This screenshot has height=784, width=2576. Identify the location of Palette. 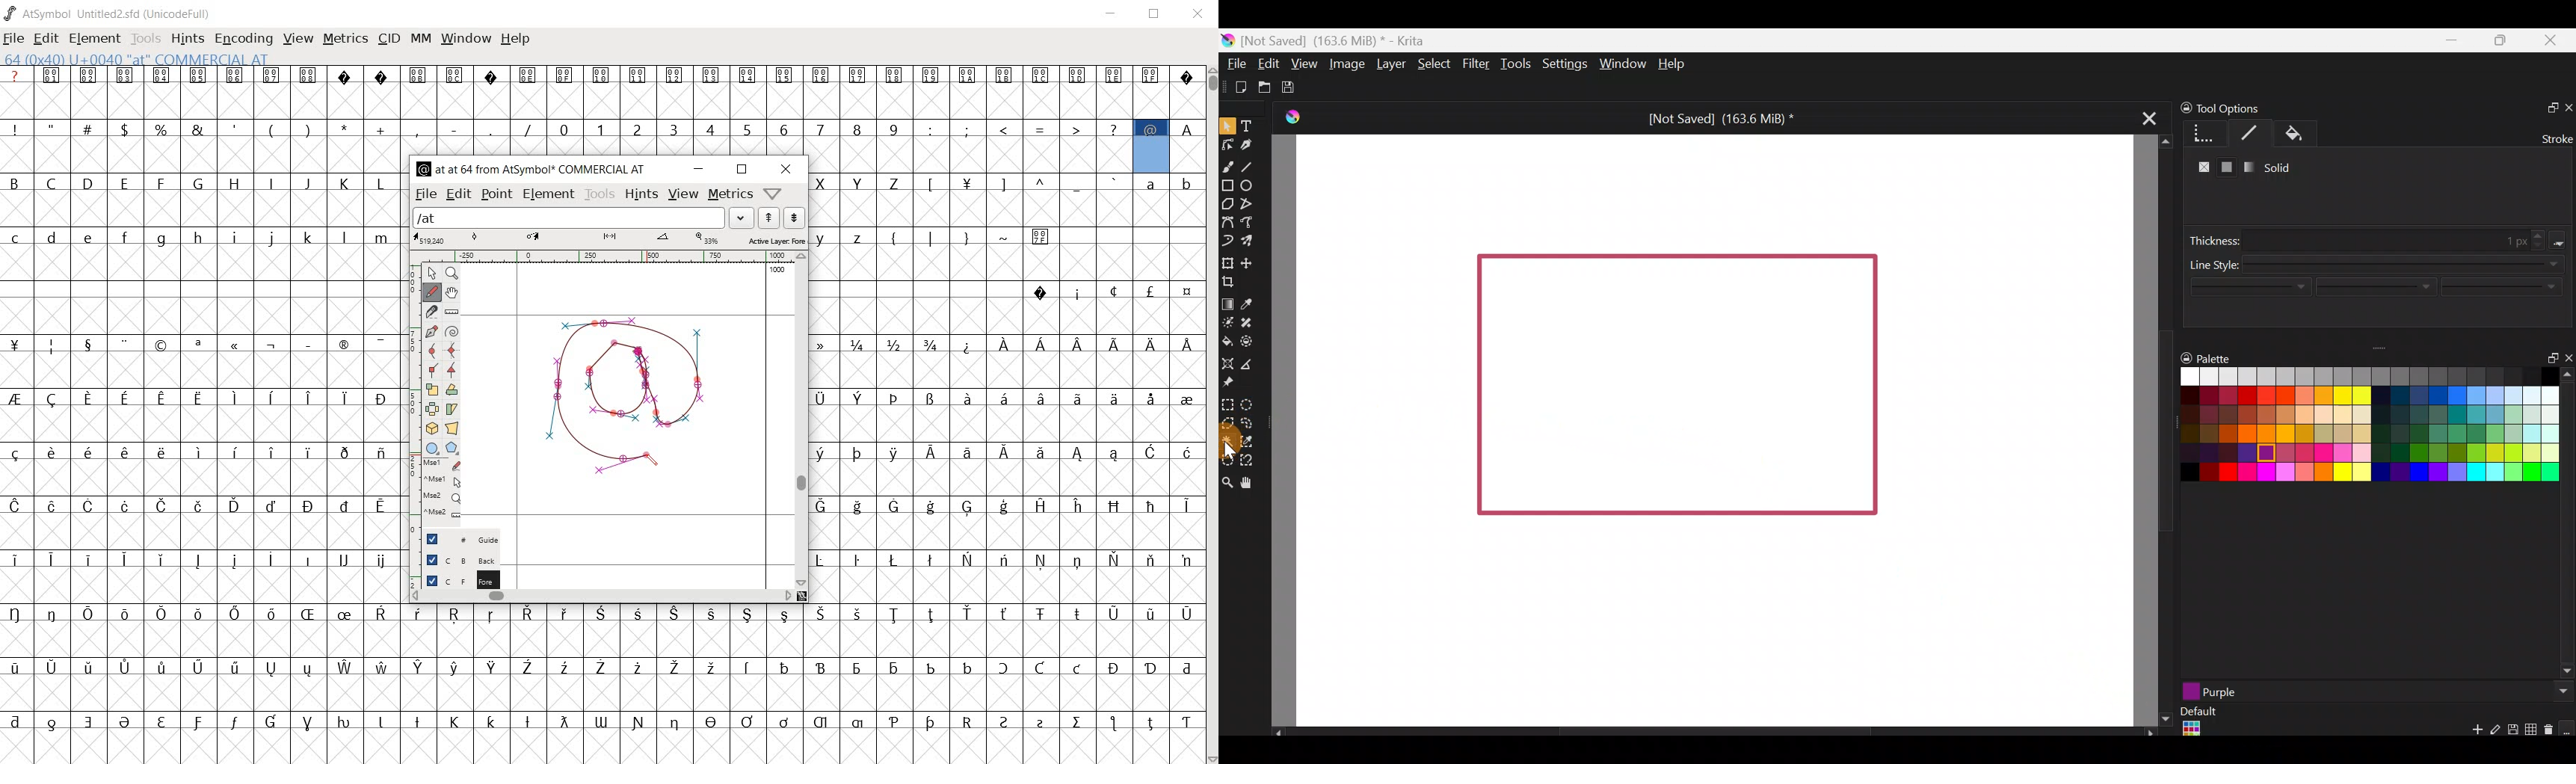
(2208, 357).